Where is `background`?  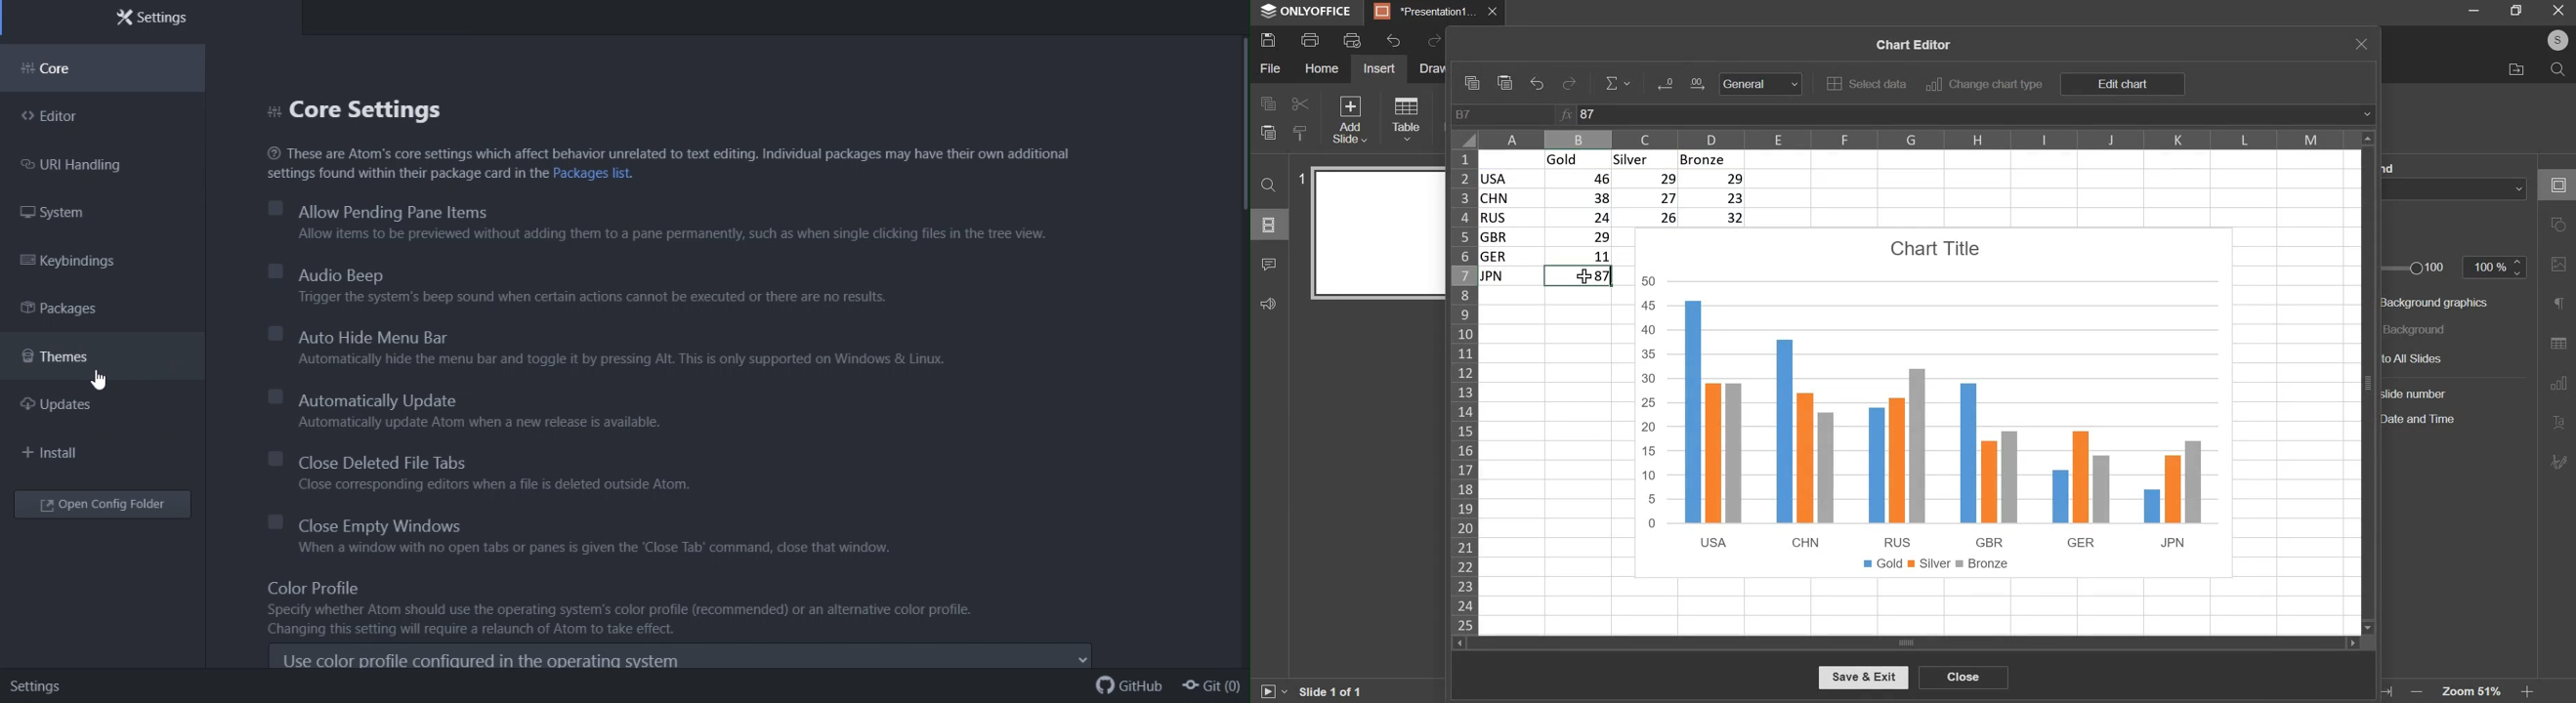 background is located at coordinates (2423, 329).